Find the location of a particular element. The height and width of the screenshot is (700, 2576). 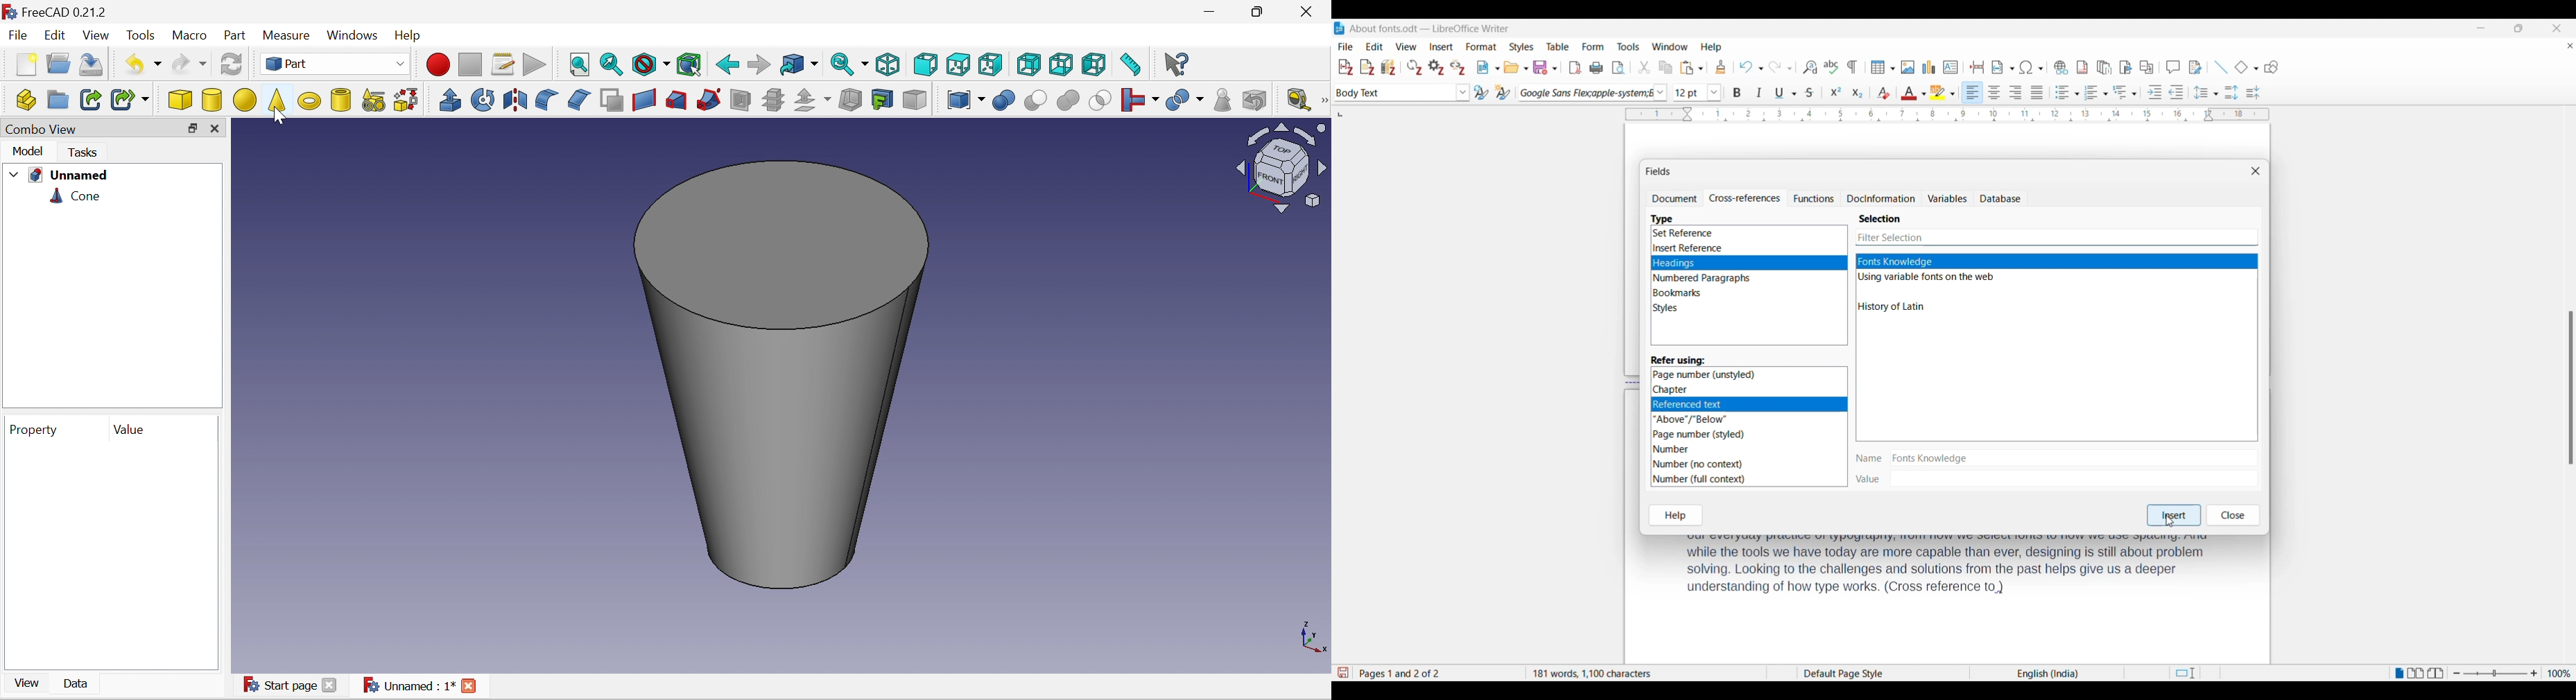

Add/Edit bibliography is located at coordinates (1388, 67).